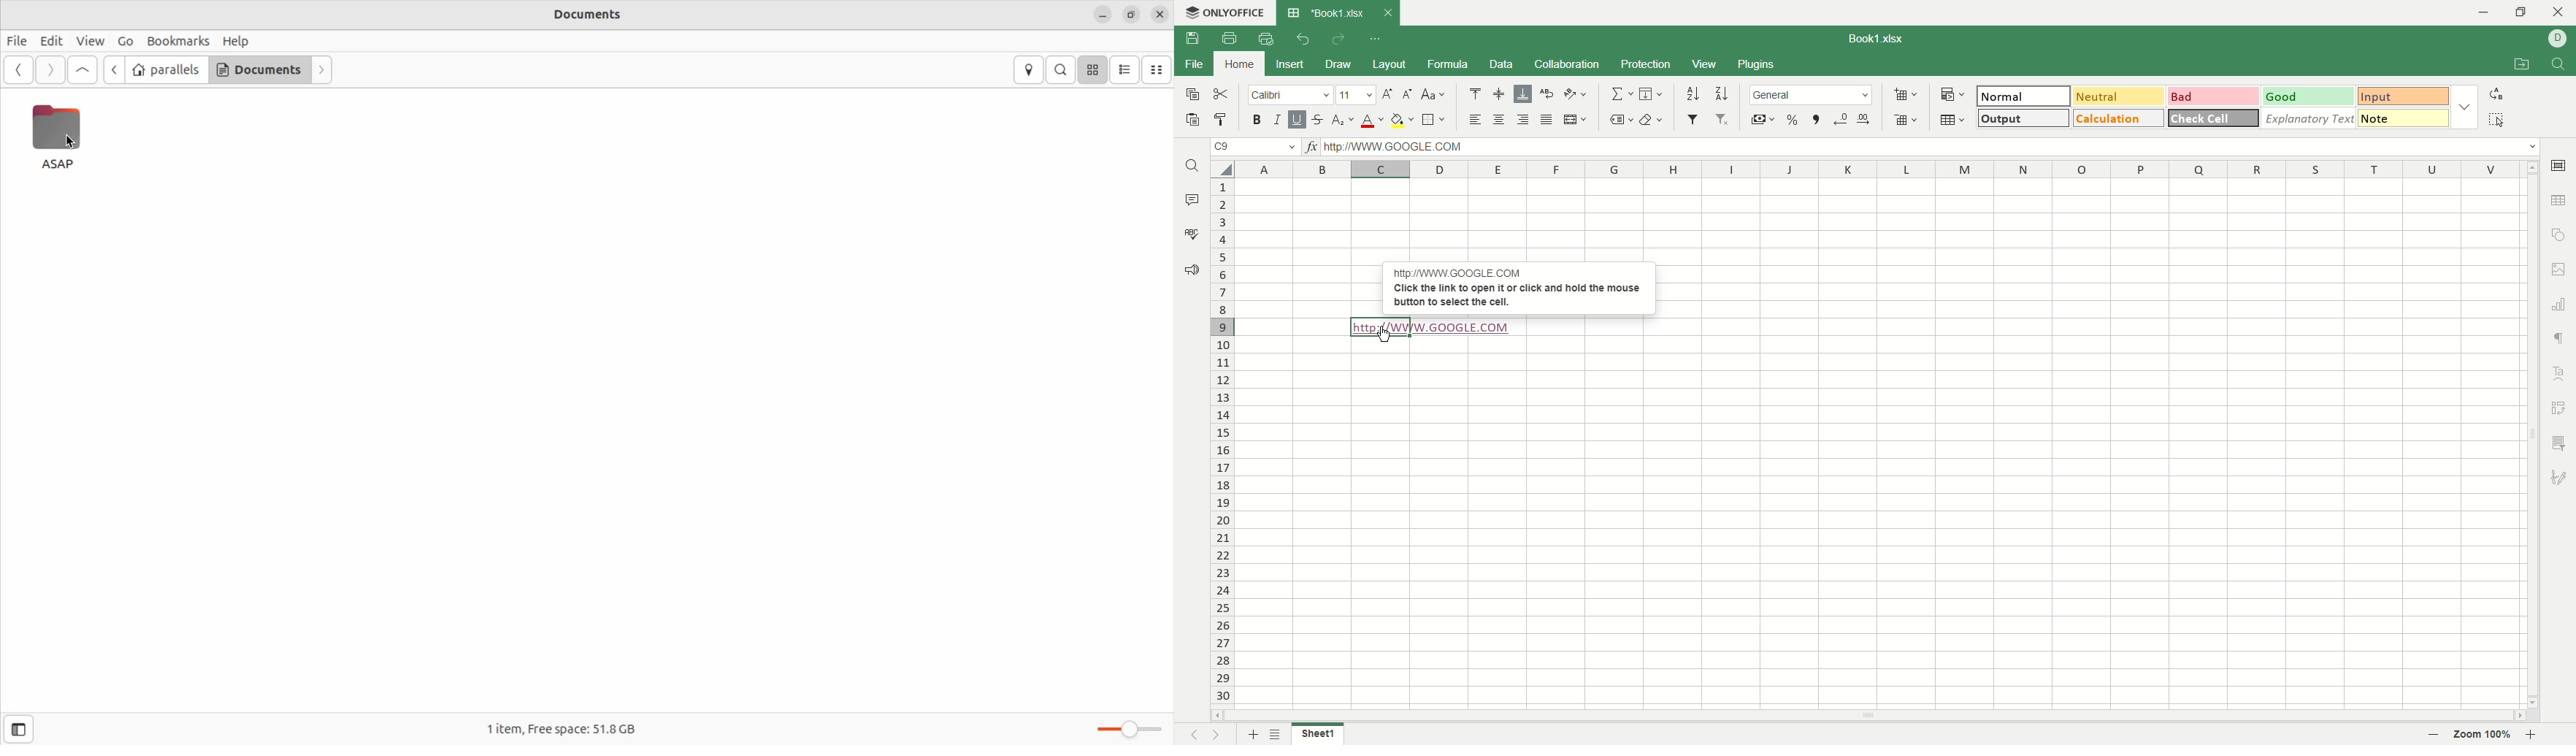 The height and width of the screenshot is (756, 2576). What do you see at coordinates (1122, 729) in the screenshot?
I see `Zoom` at bounding box center [1122, 729].